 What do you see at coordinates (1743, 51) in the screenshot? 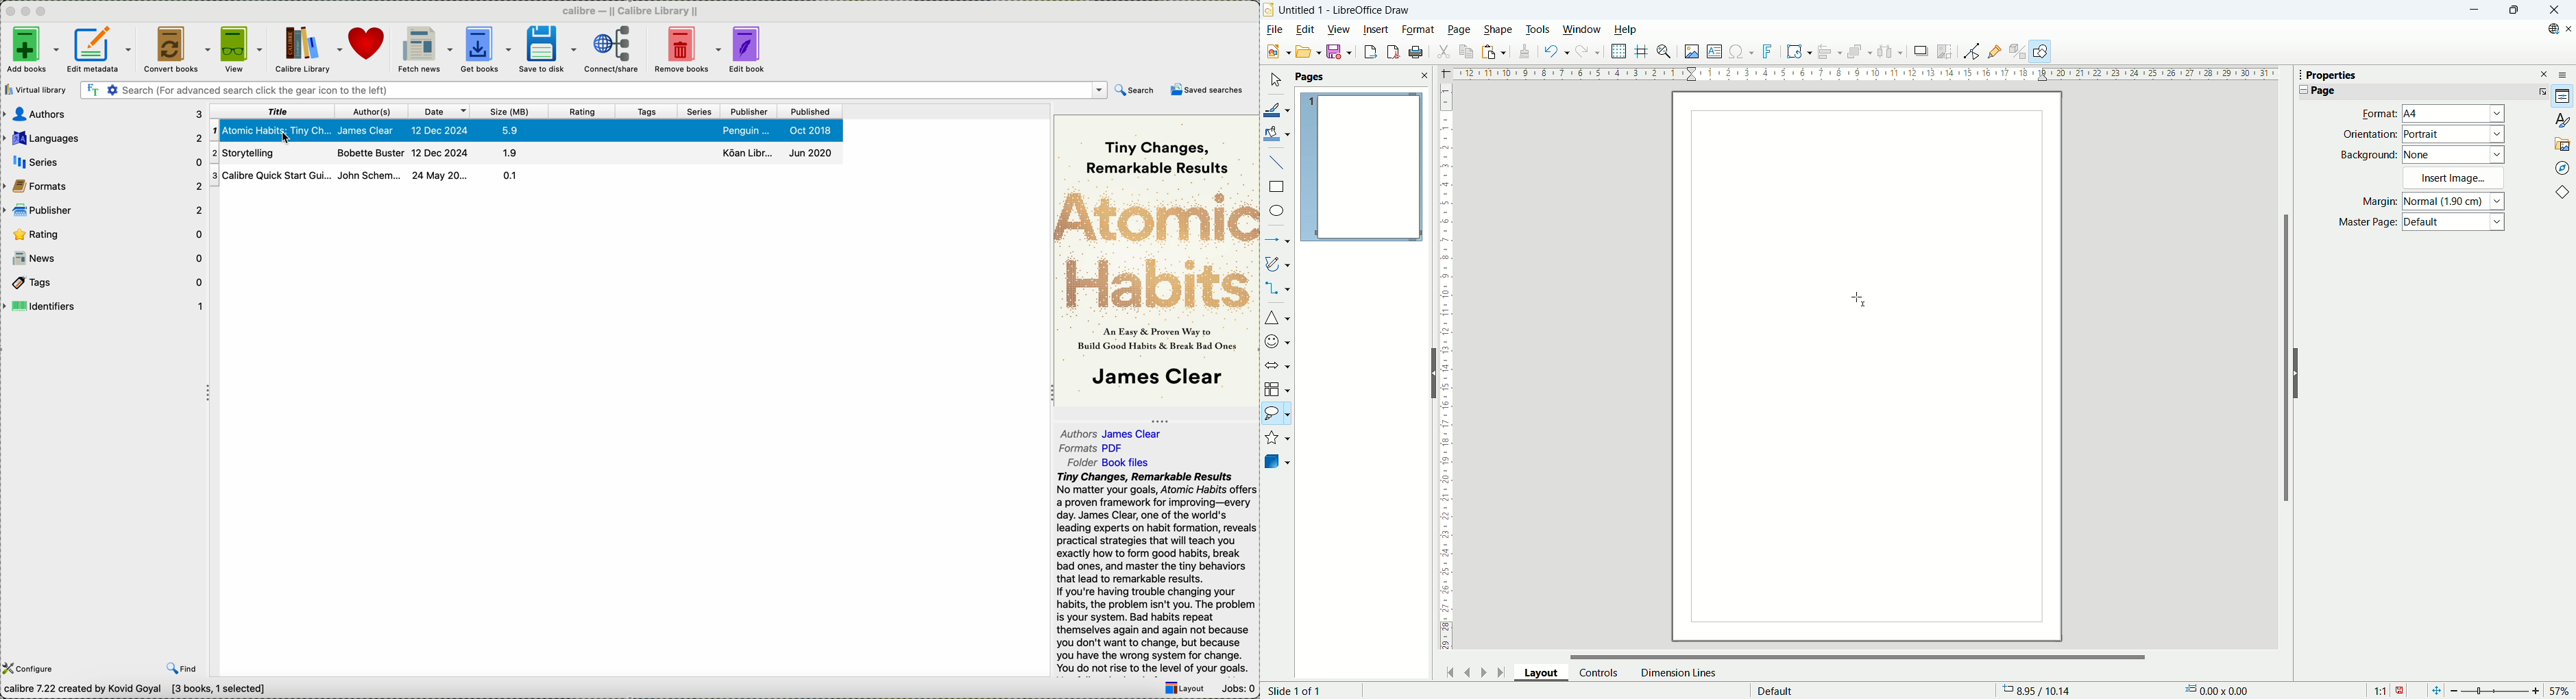
I see `insert special character` at bounding box center [1743, 51].